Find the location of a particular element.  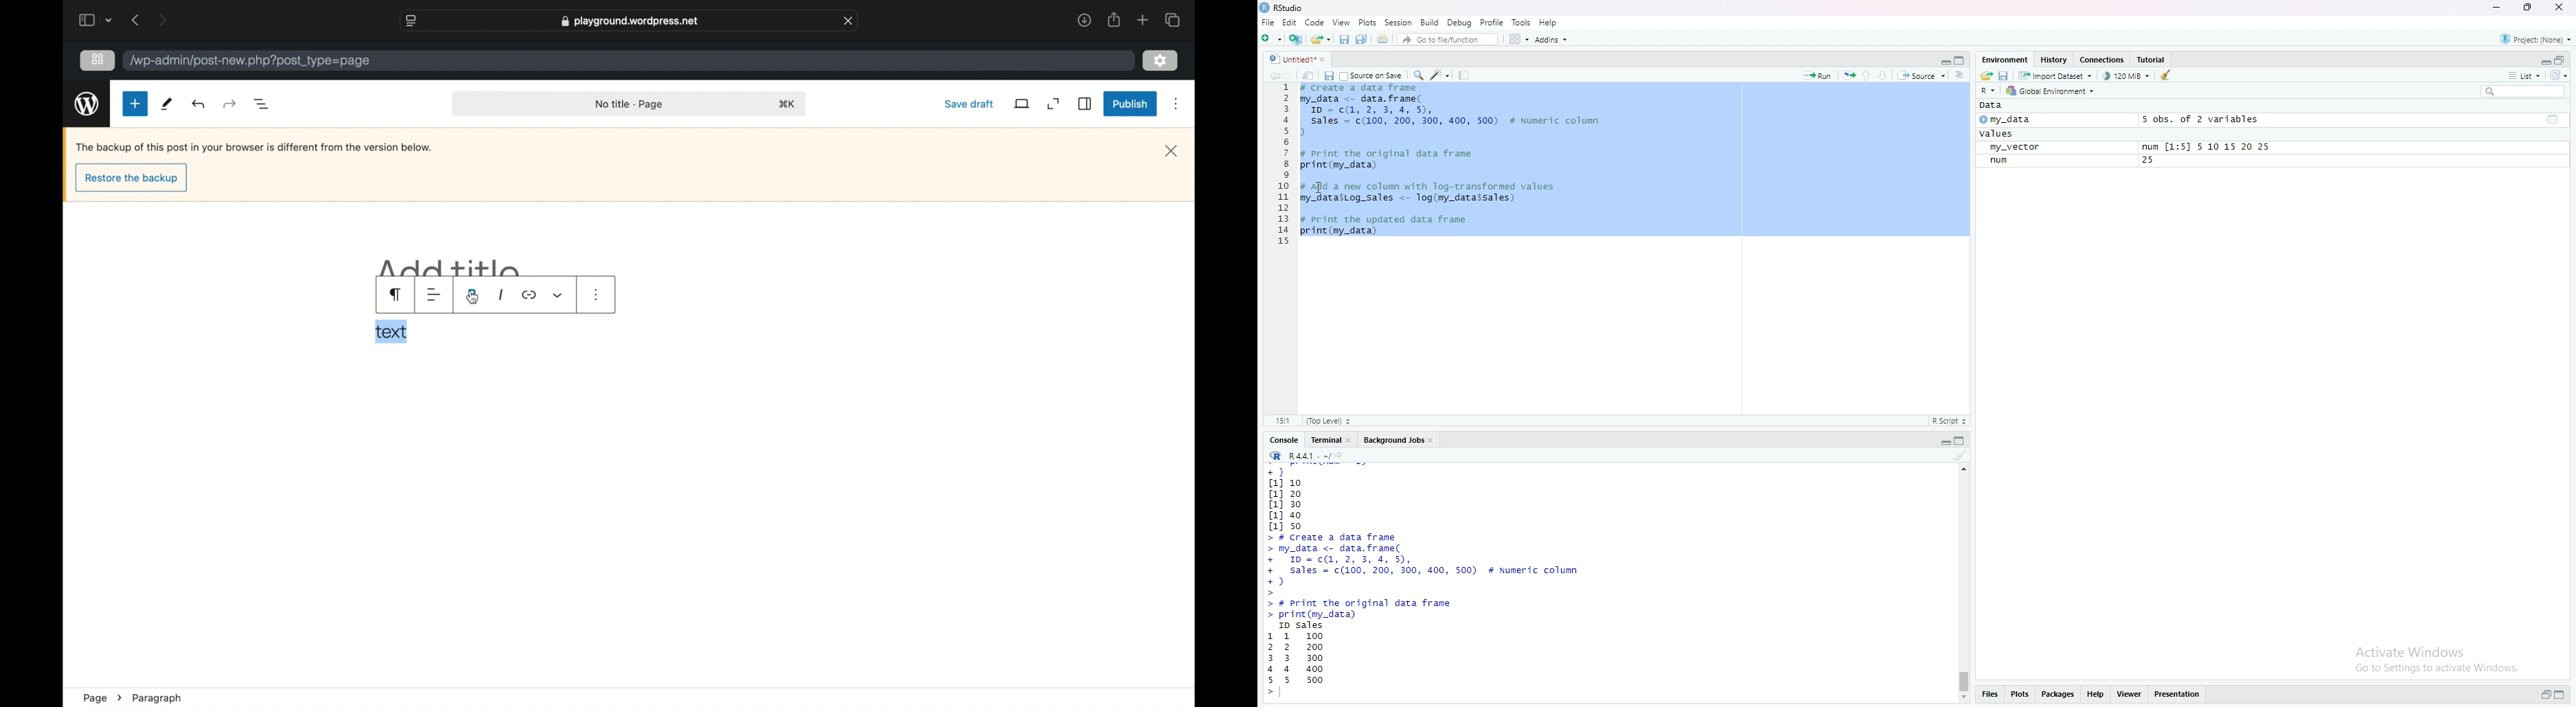

publish is located at coordinates (1130, 105).